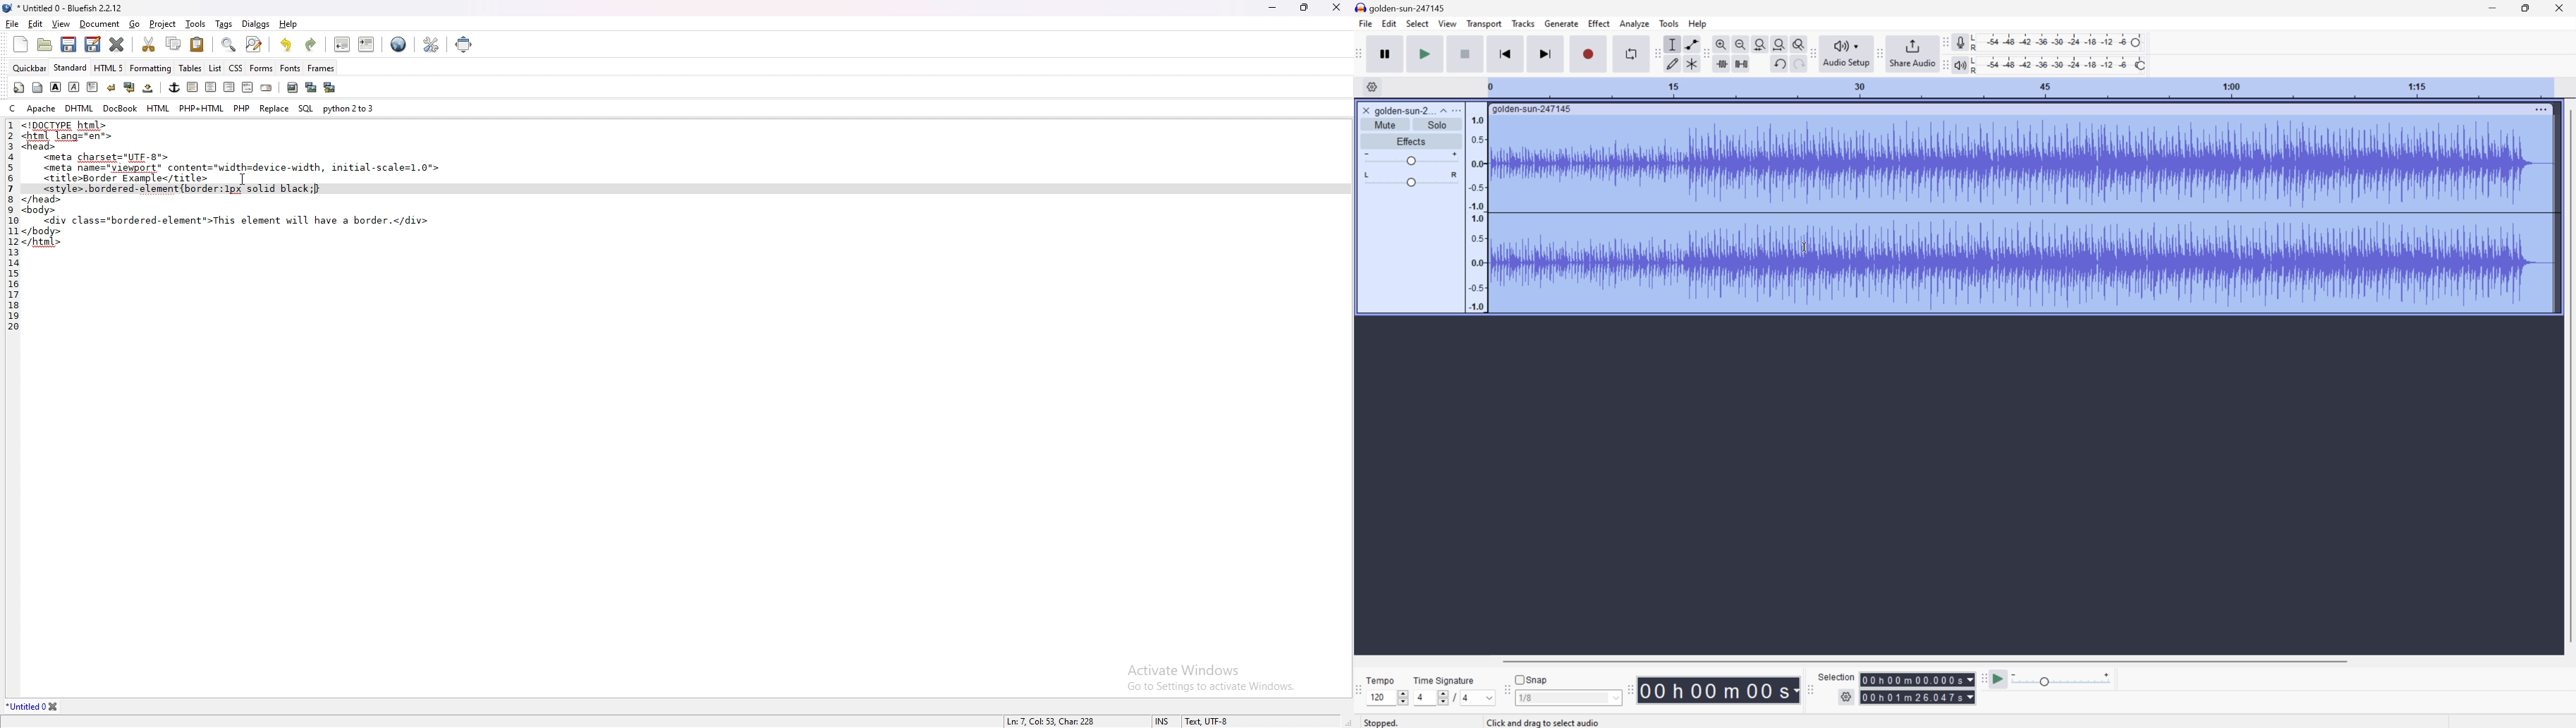 Image resolution: width=2576 pixels, height=728 pixels. What do you see at coordinates (1925, 660) in the screenshot?
I see `Scroll Bar` at bounding box center [1925, 660].